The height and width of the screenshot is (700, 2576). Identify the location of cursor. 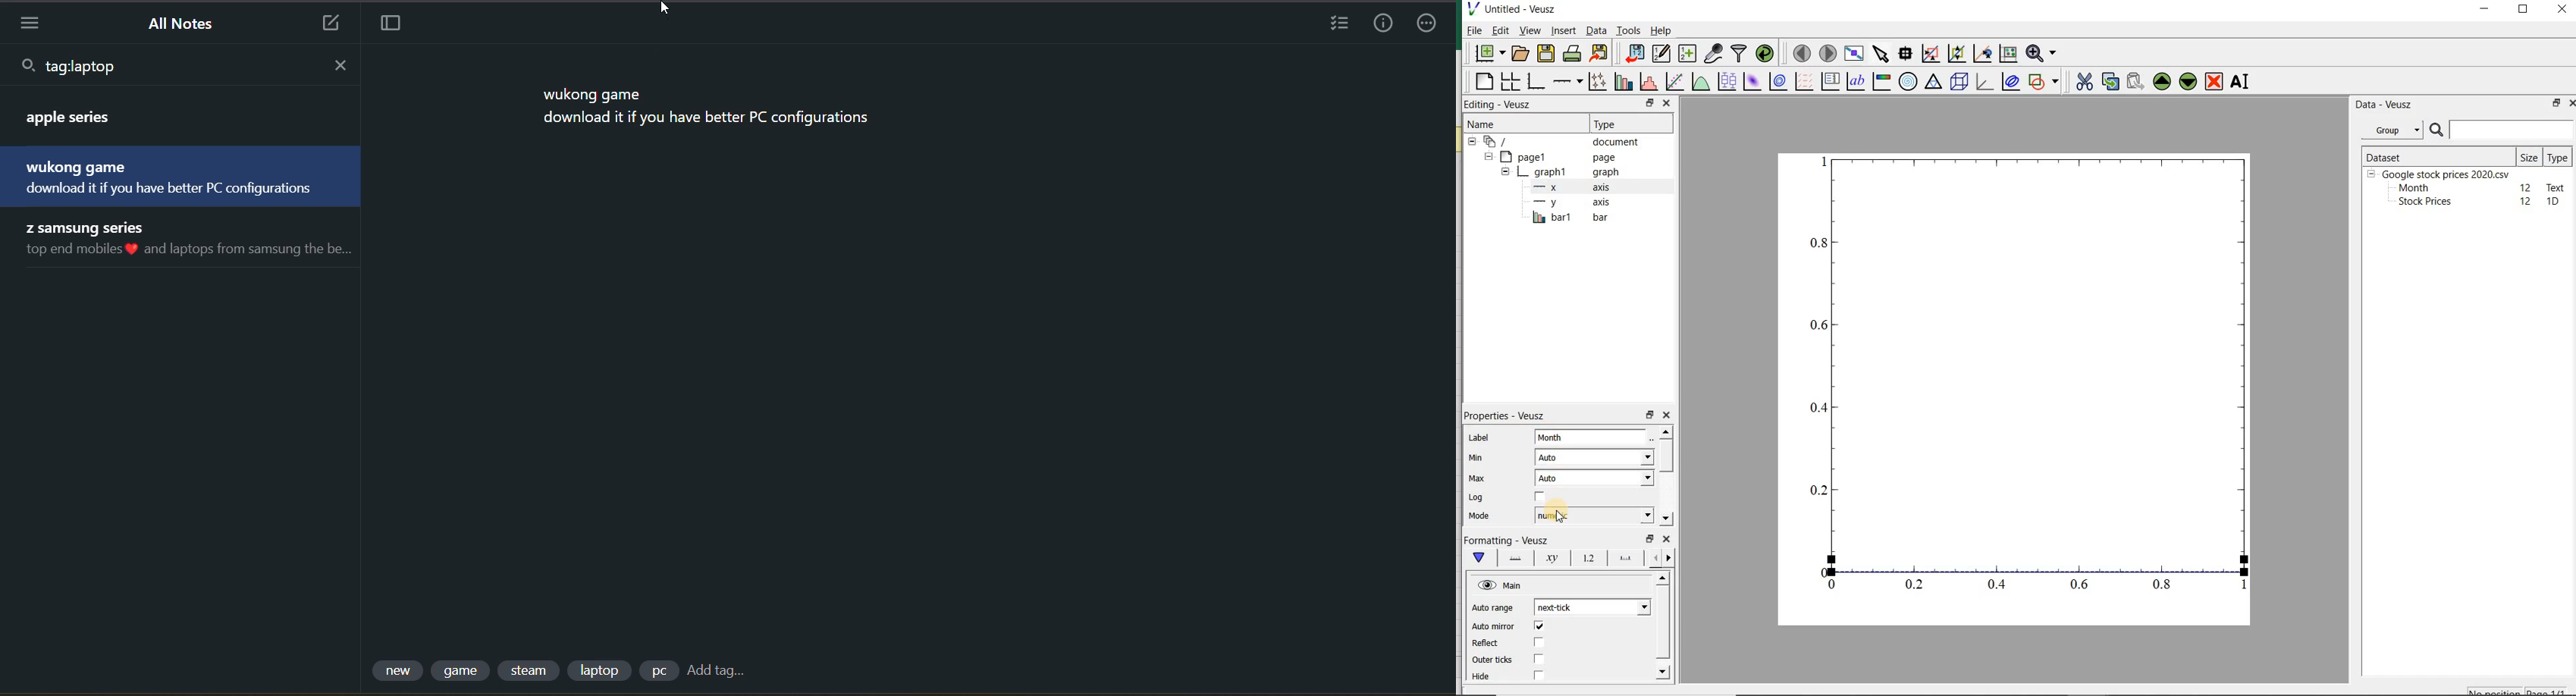
(668, 11).